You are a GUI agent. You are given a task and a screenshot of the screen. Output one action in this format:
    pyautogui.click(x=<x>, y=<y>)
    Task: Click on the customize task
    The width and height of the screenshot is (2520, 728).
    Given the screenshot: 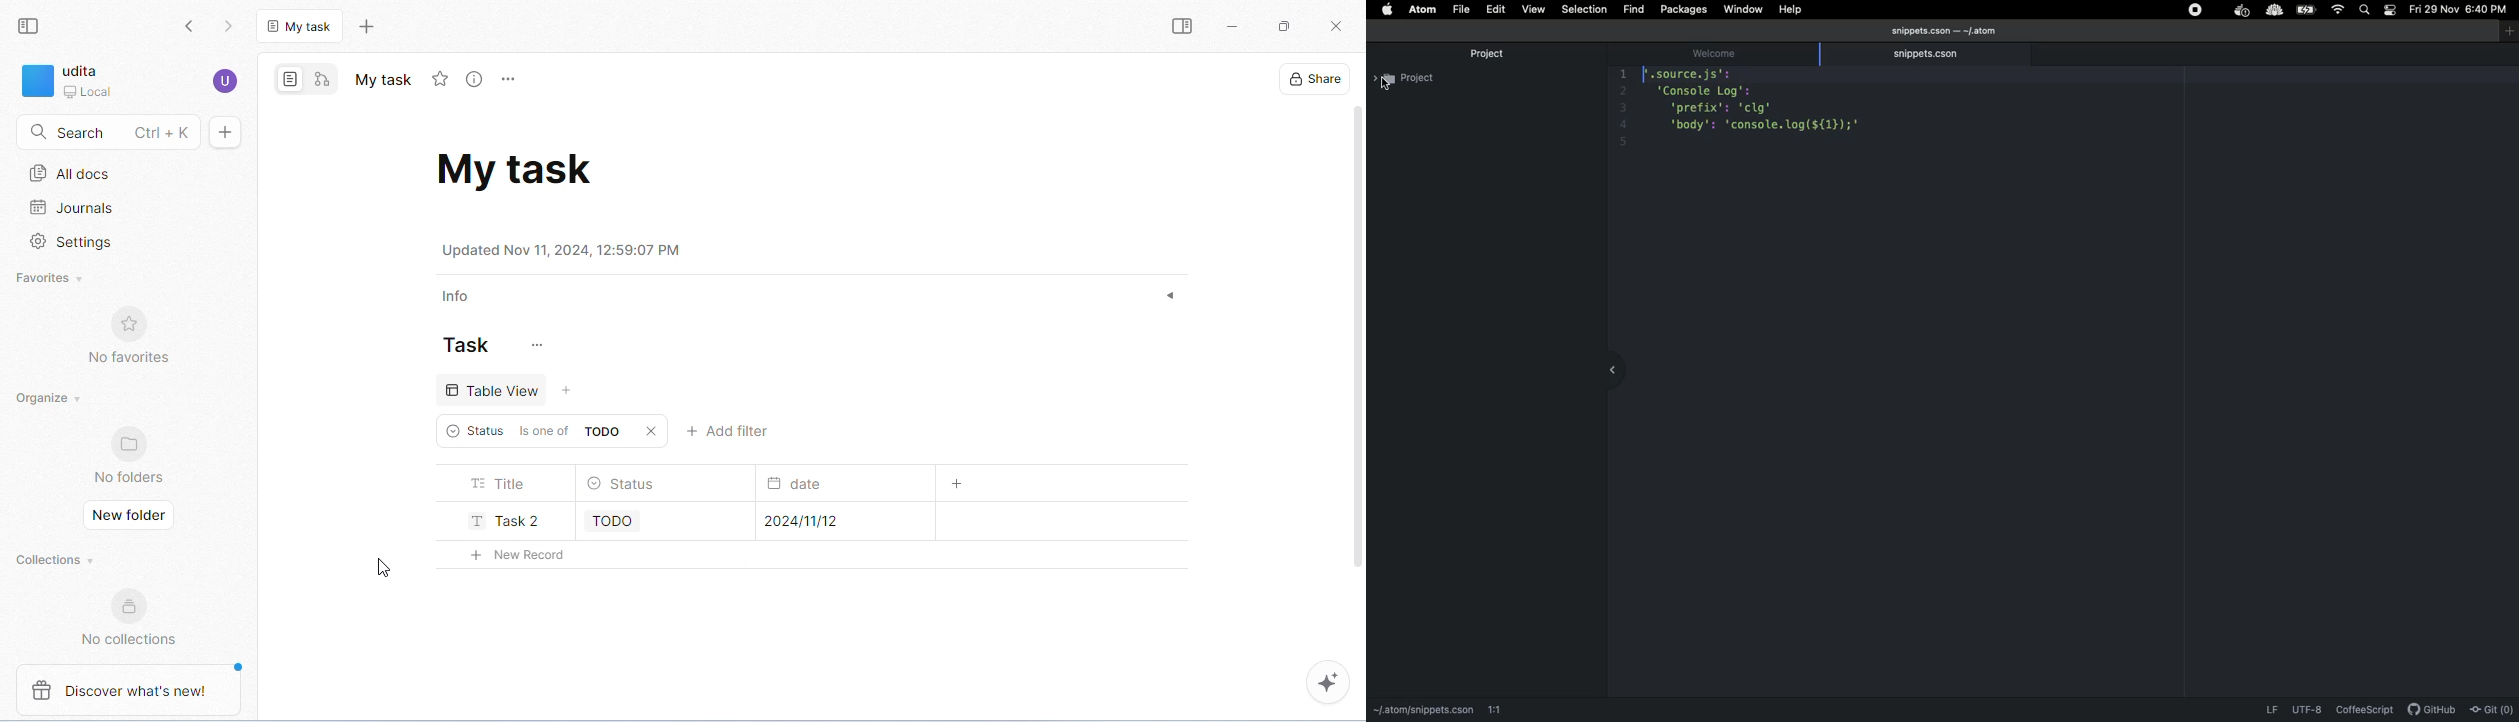 What is the action you would take?
    pyautogui.click(x=534, y=346)
    